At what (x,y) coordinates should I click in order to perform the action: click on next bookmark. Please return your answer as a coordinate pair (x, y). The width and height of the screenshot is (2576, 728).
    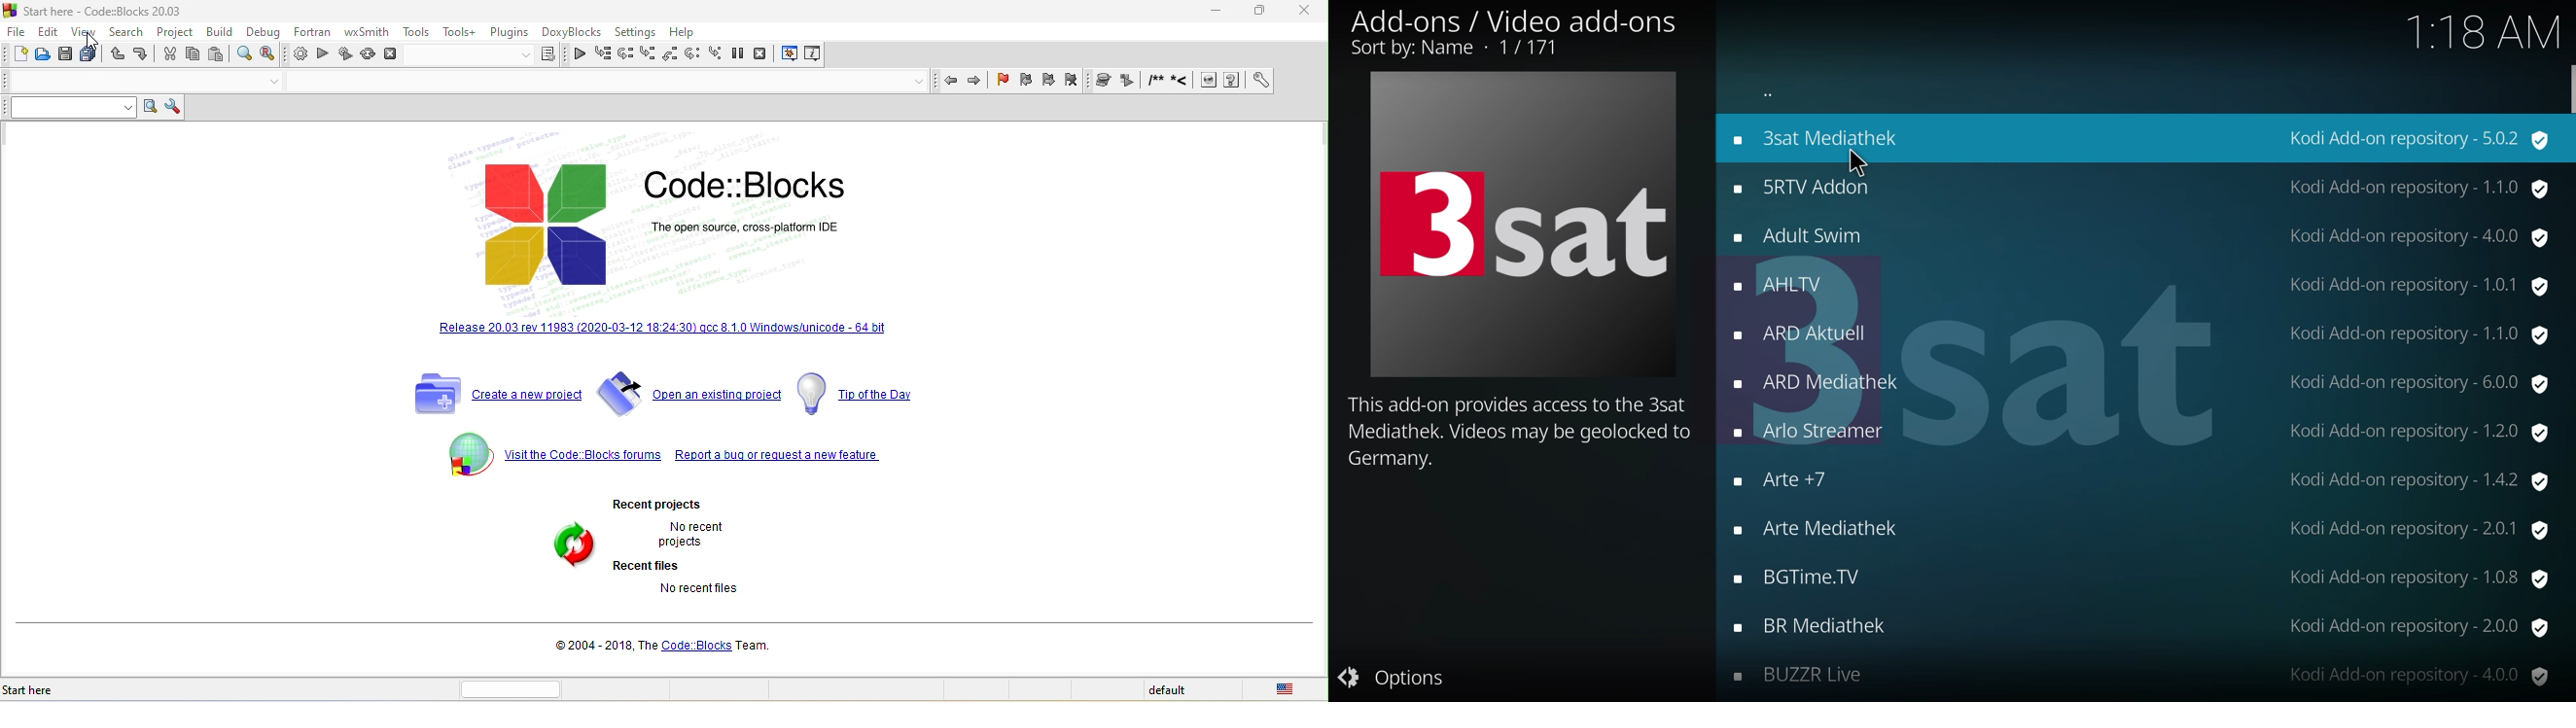
    Looking at the image, I should click on (1047, 82).